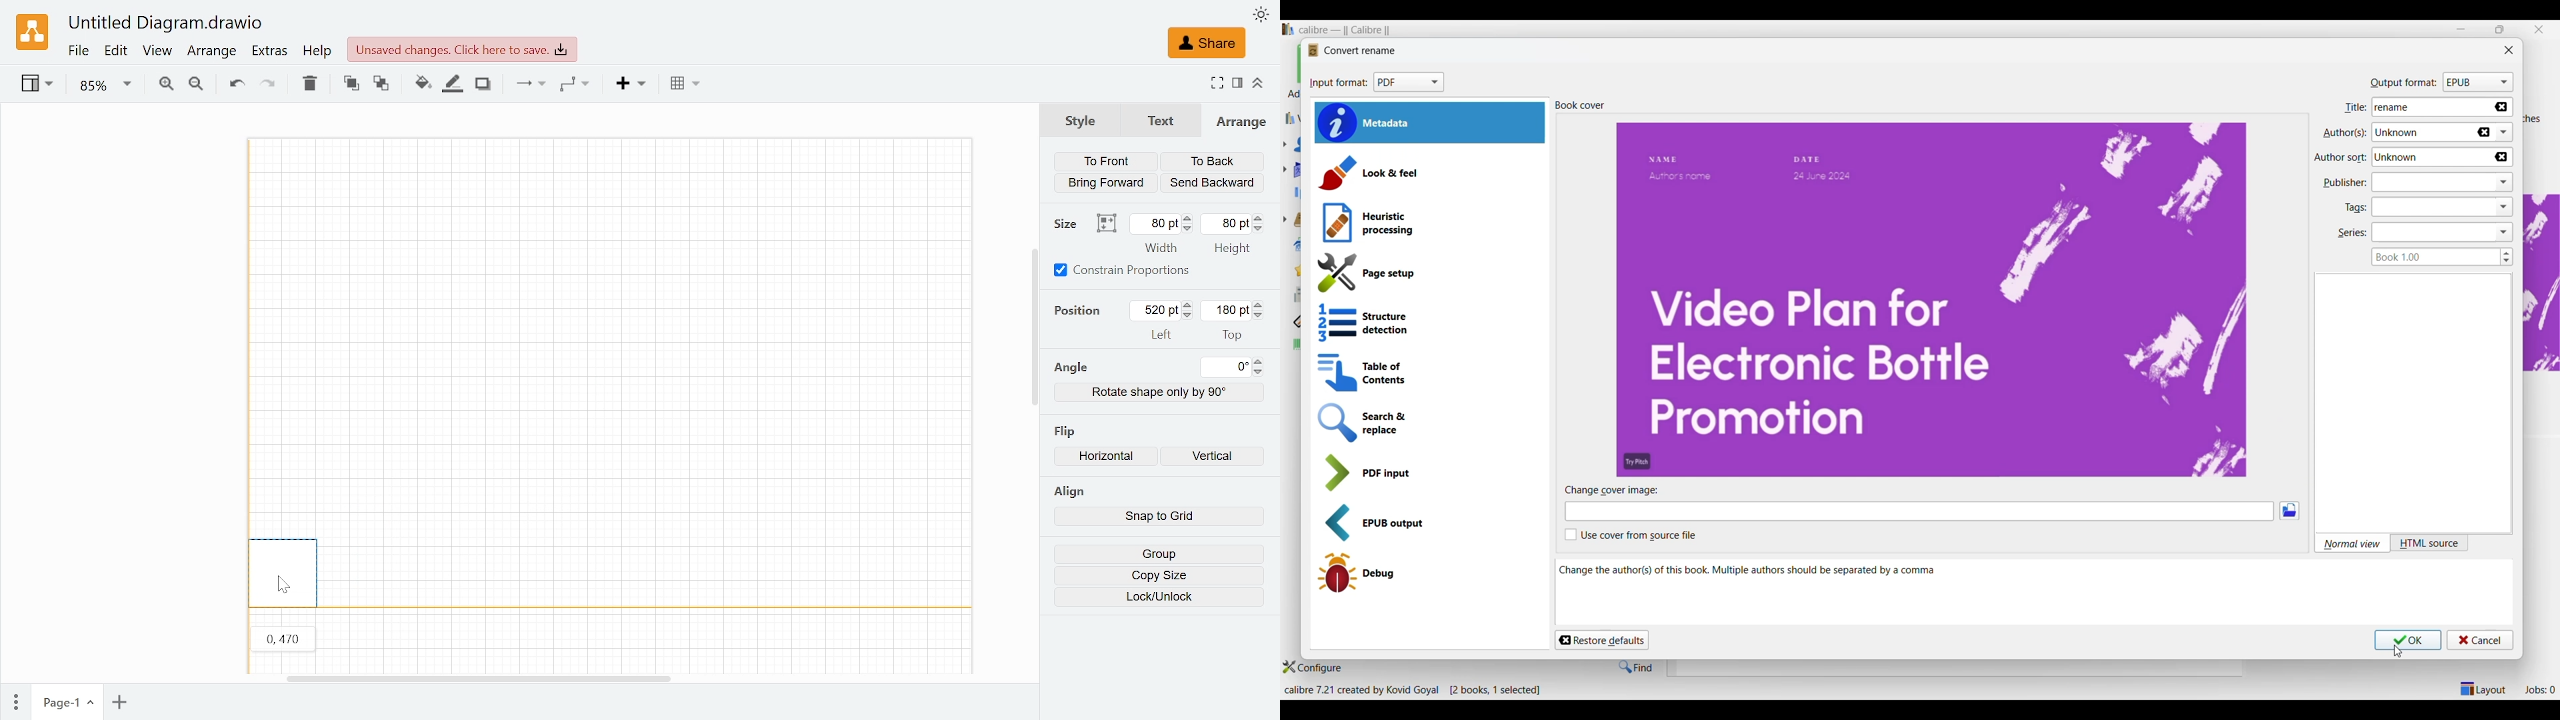 This screenshot has width=2576, height=728. What do you see at coordinates (117, 51) in the screenshot?
I see `Edit` at bounding box center [117, 51].